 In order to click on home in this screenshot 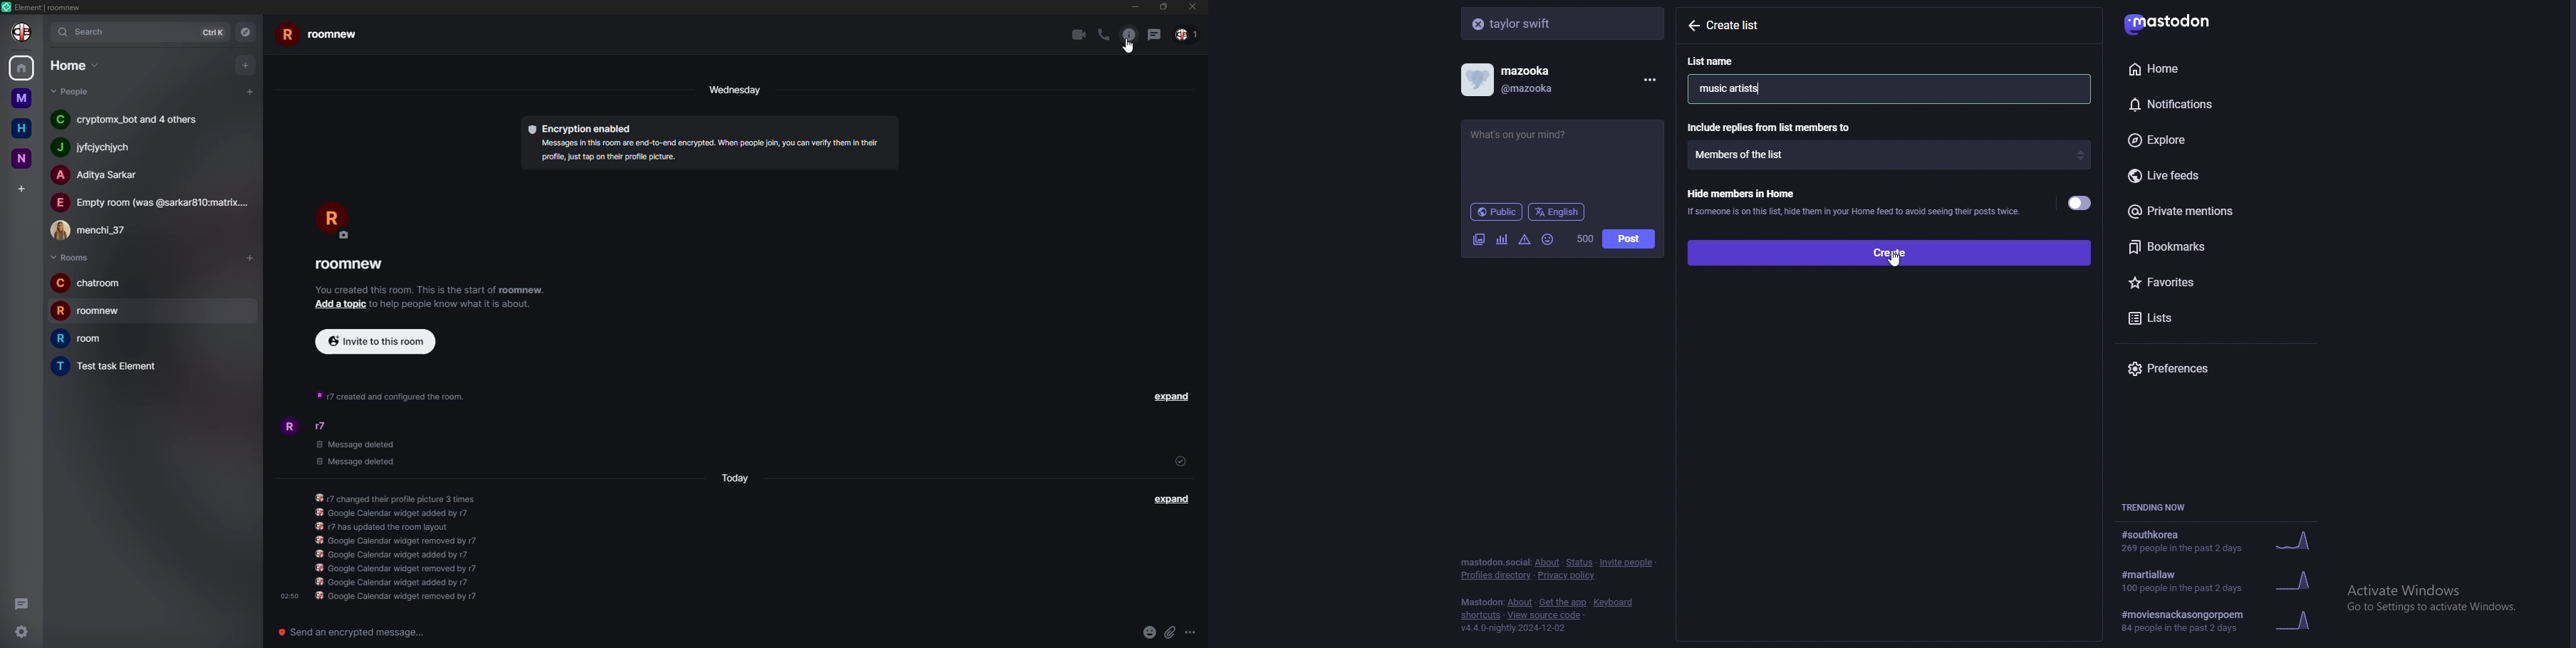, I will do `click(23, 128)`.